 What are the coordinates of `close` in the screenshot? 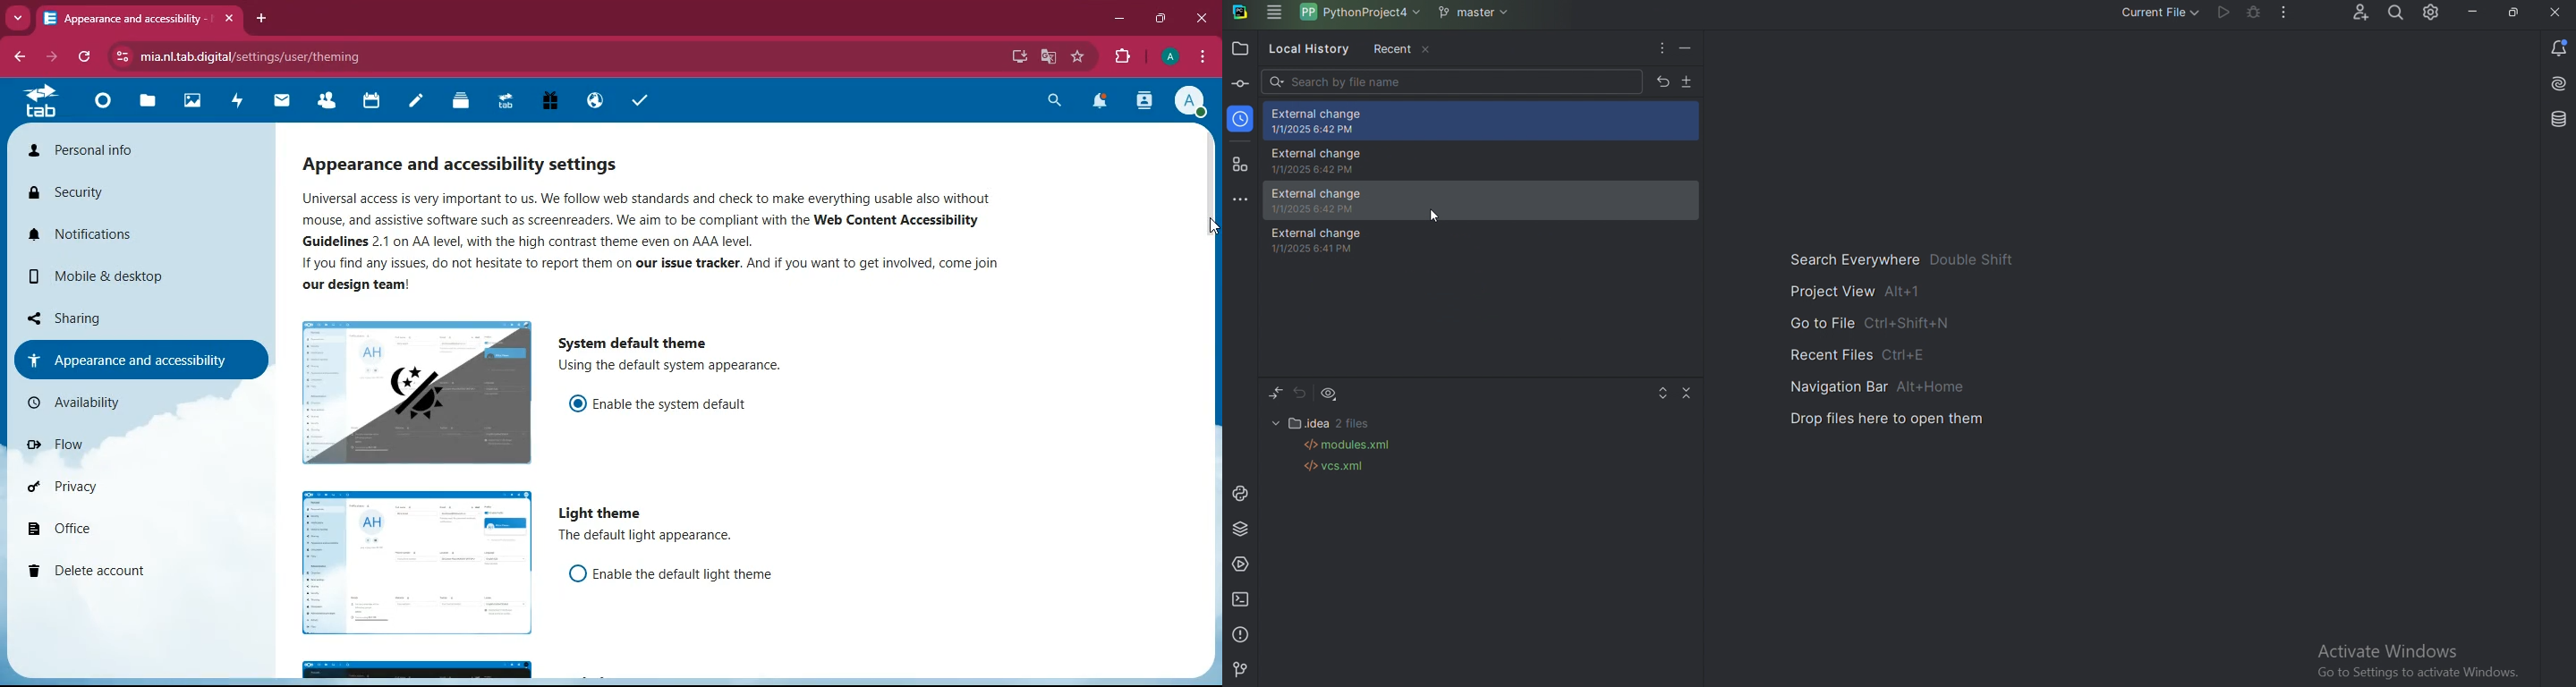 It's located at (231, 19).